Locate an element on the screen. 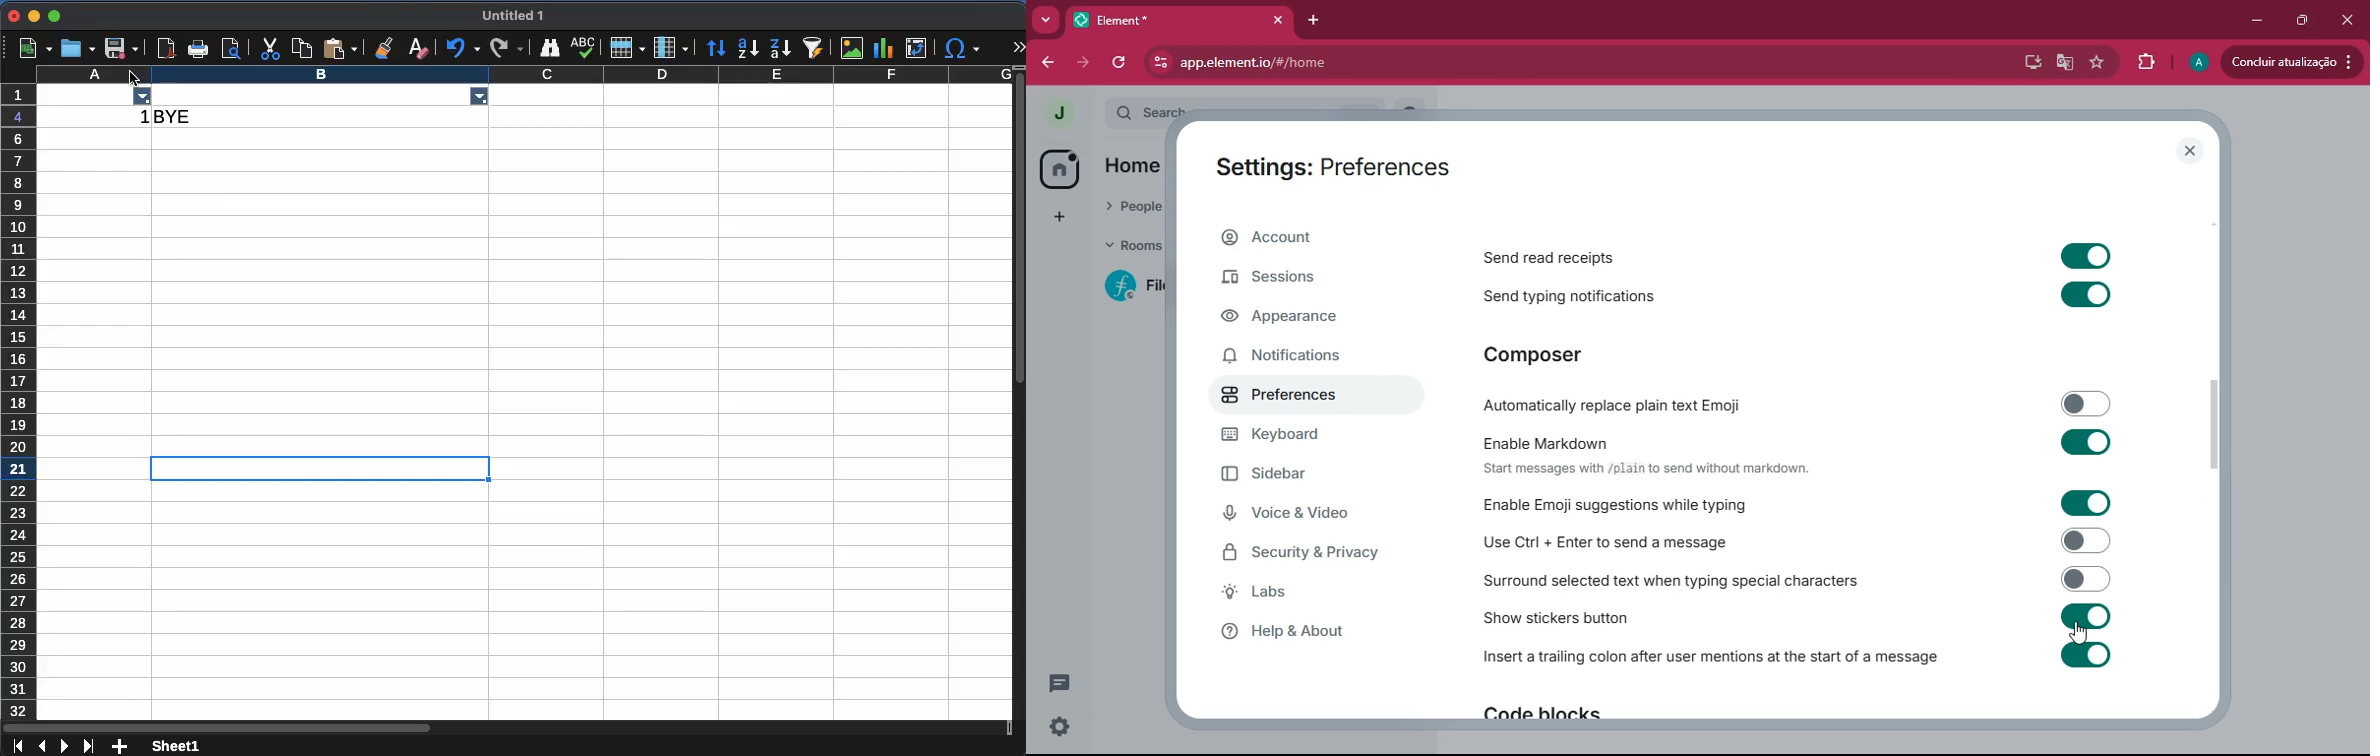 The width and height of the screenshot is (2380, 756). voice & video is located at coordinates (1302, 515).